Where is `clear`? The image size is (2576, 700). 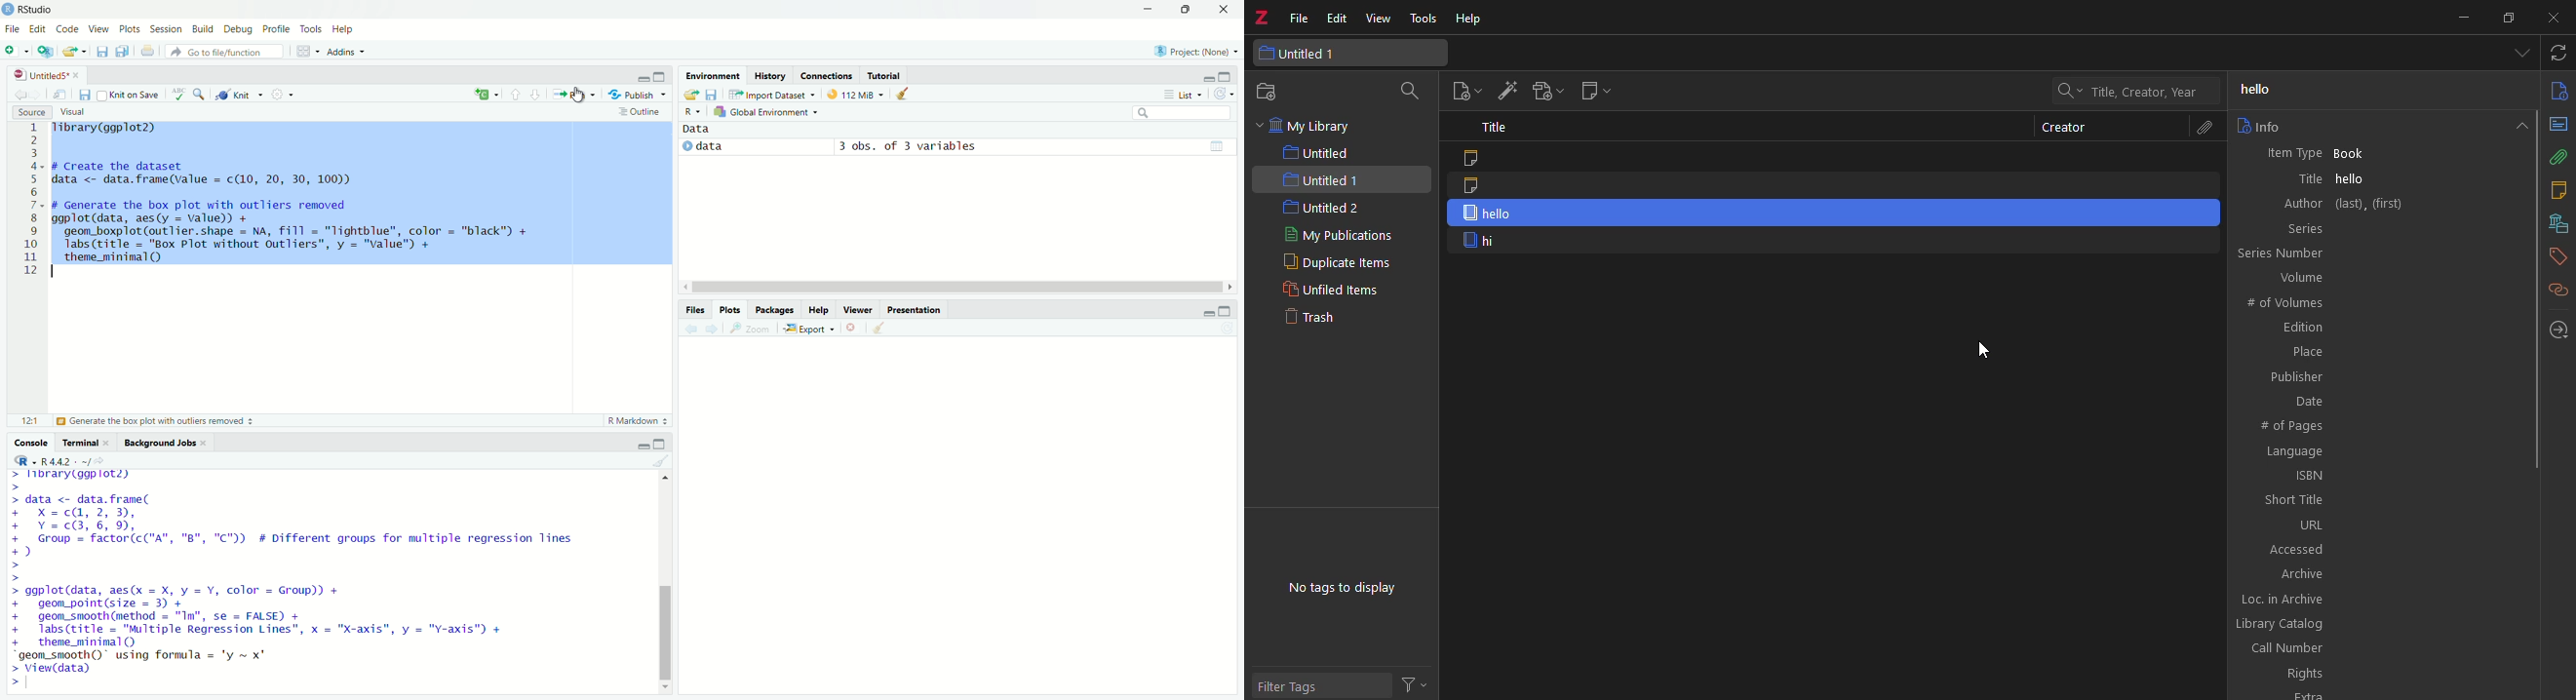 clear is located at coordinates (662, 461).